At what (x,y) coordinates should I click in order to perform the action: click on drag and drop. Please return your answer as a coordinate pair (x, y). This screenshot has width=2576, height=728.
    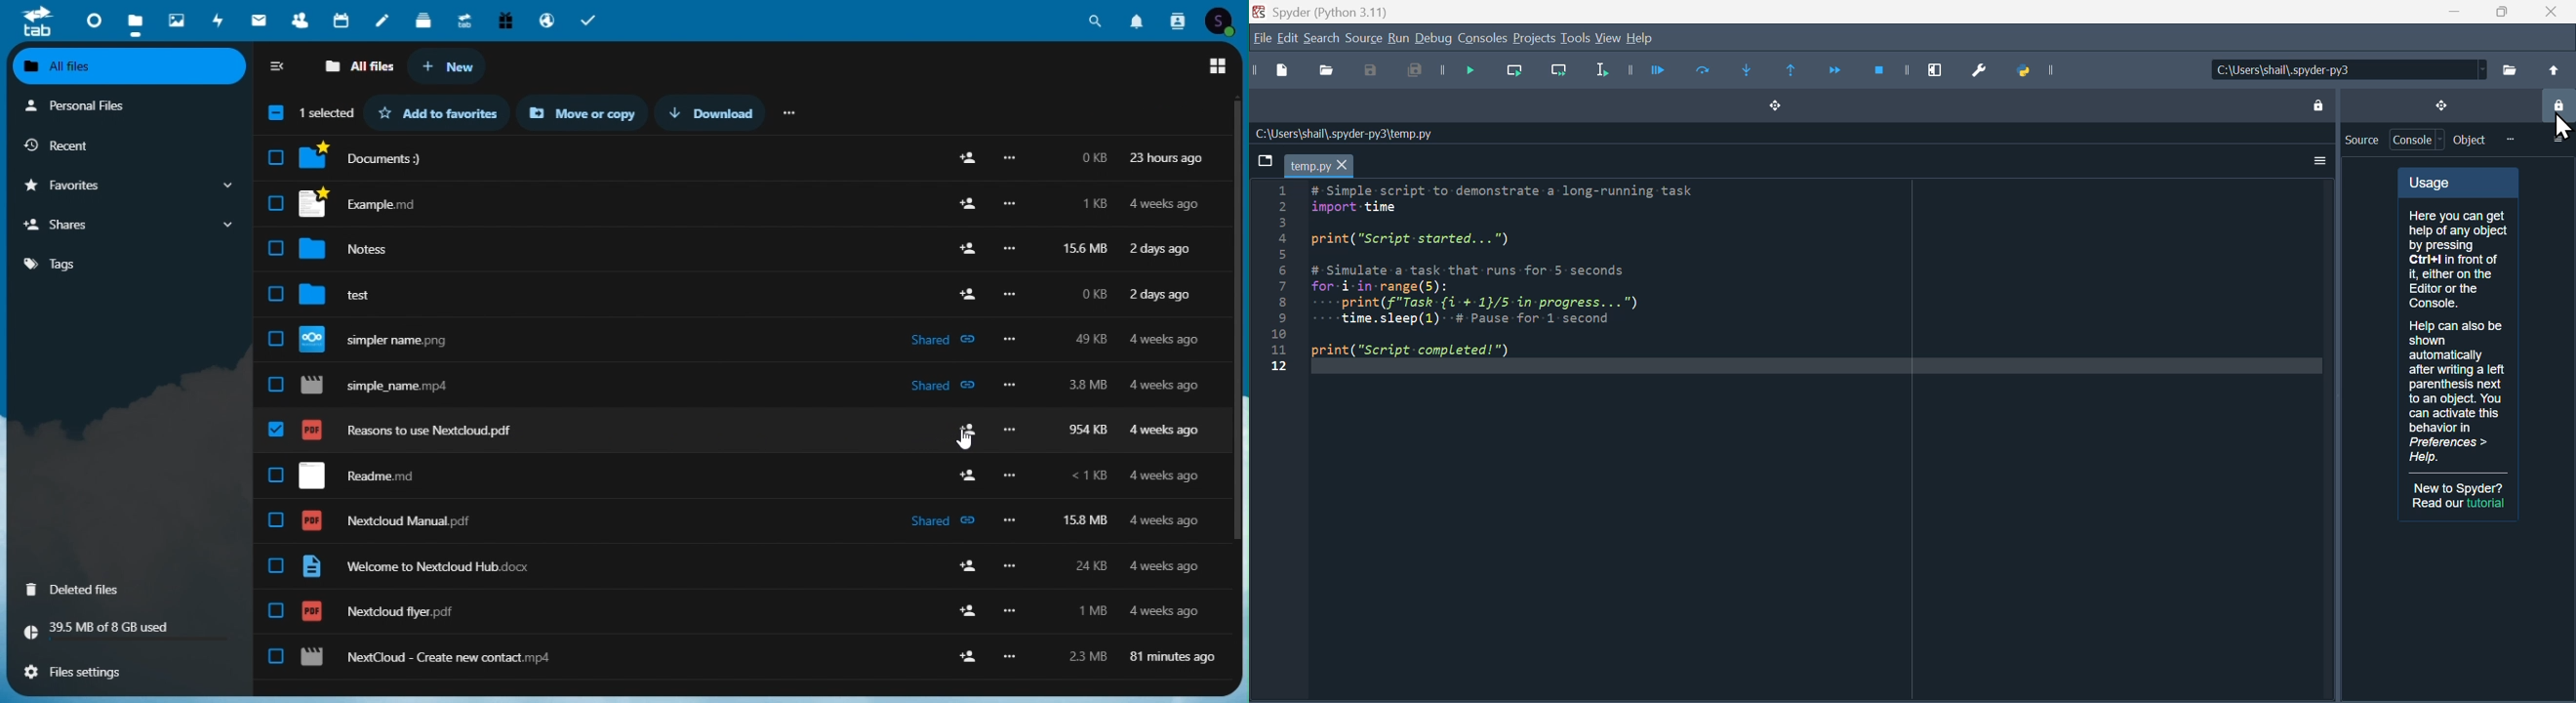
    Looking at the image, I should click on (2440, 104).